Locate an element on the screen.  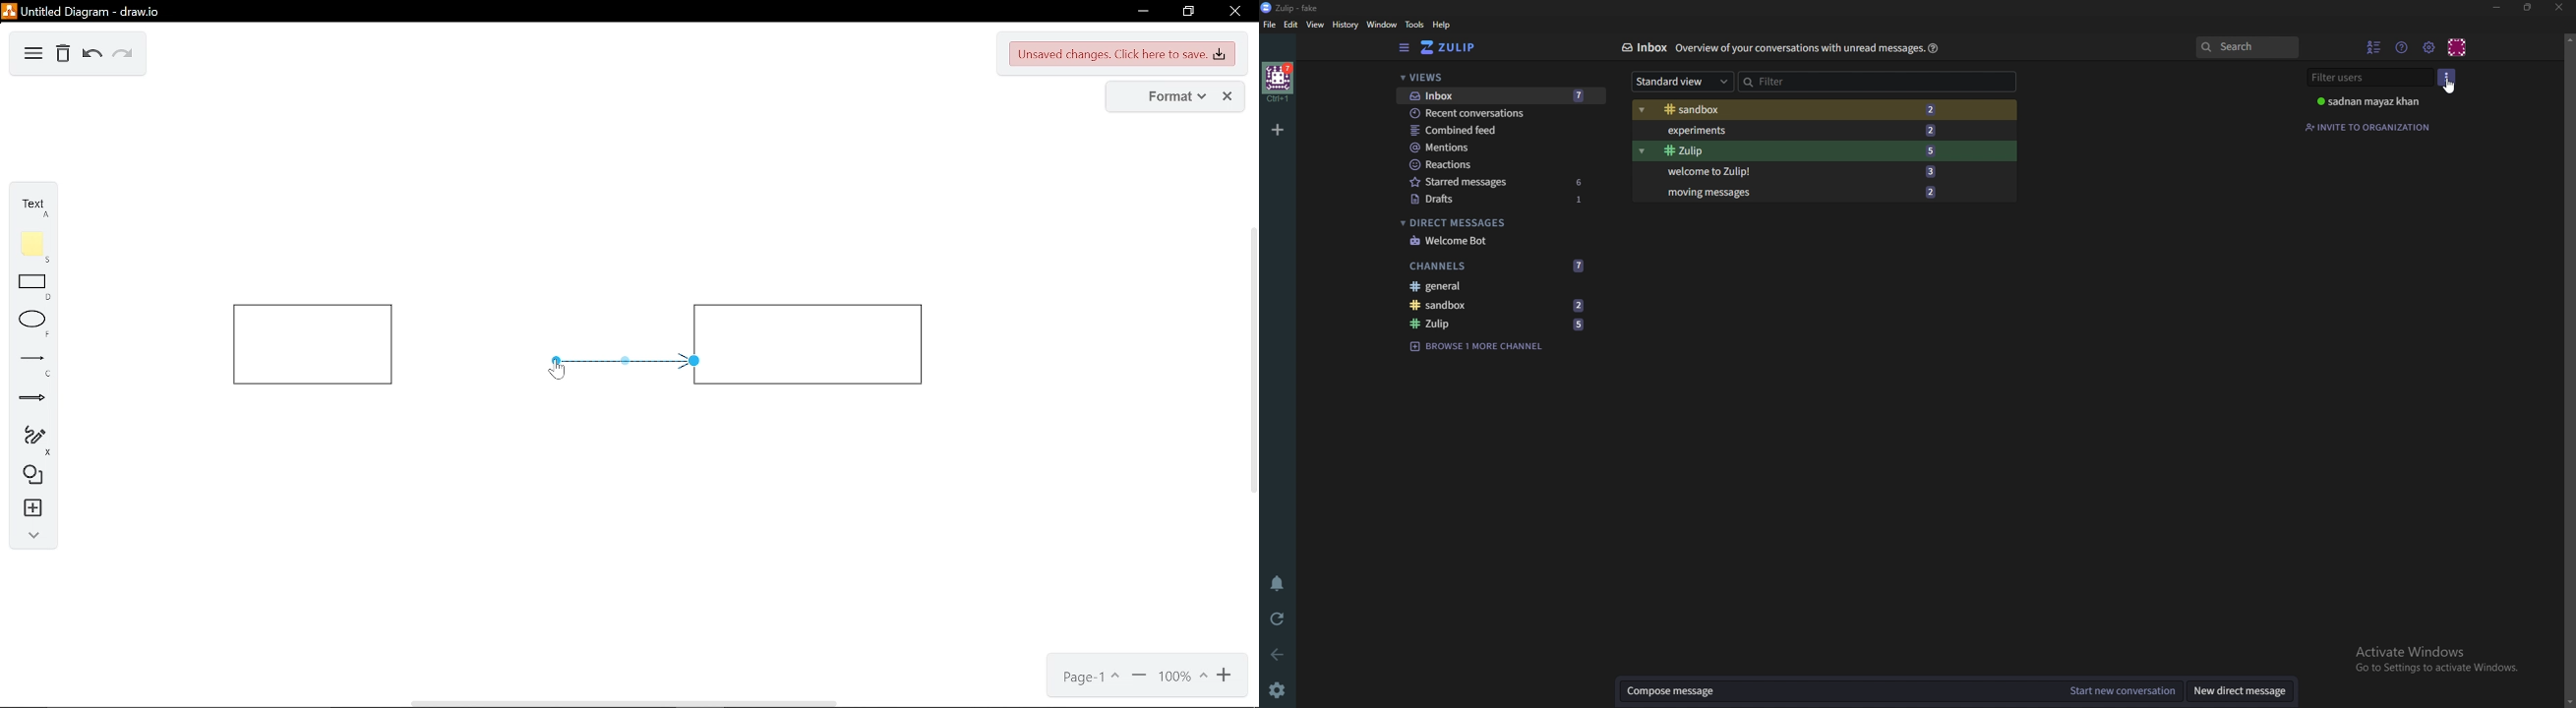
drafts is located at coordinates (1498, 200).